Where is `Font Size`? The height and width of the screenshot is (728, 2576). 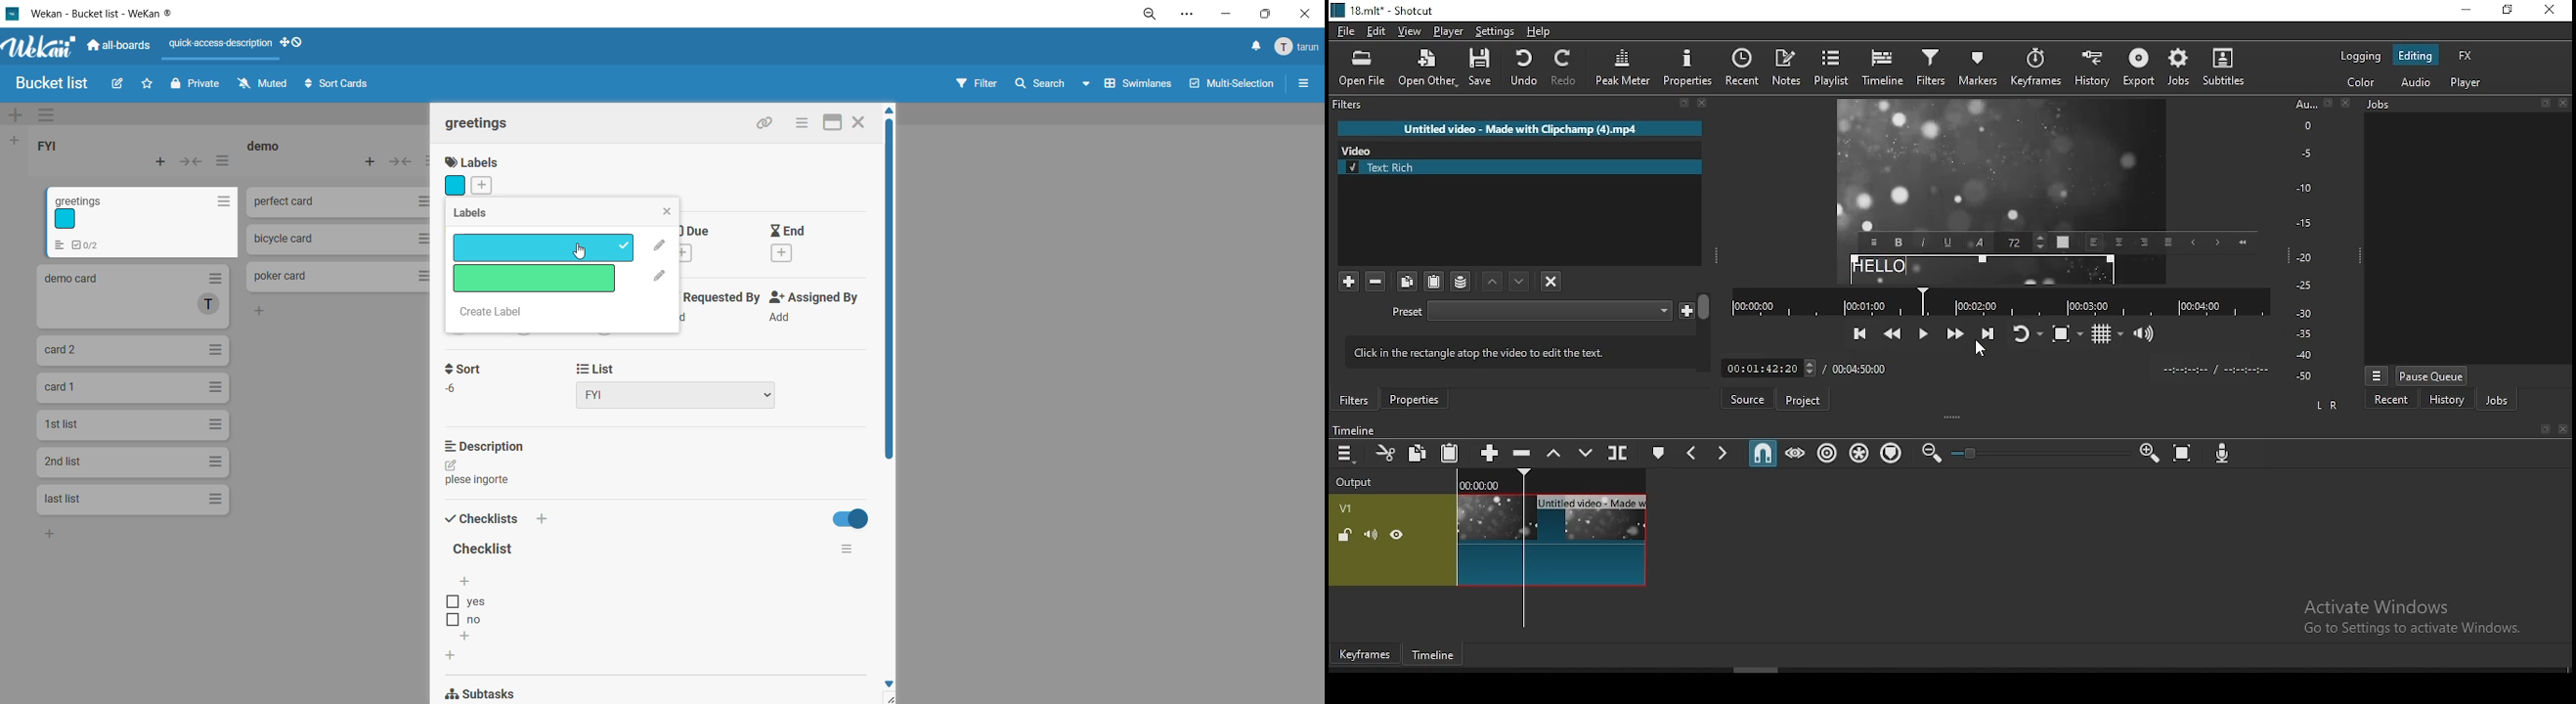
Font Size is located at coordinates (2023, 242).